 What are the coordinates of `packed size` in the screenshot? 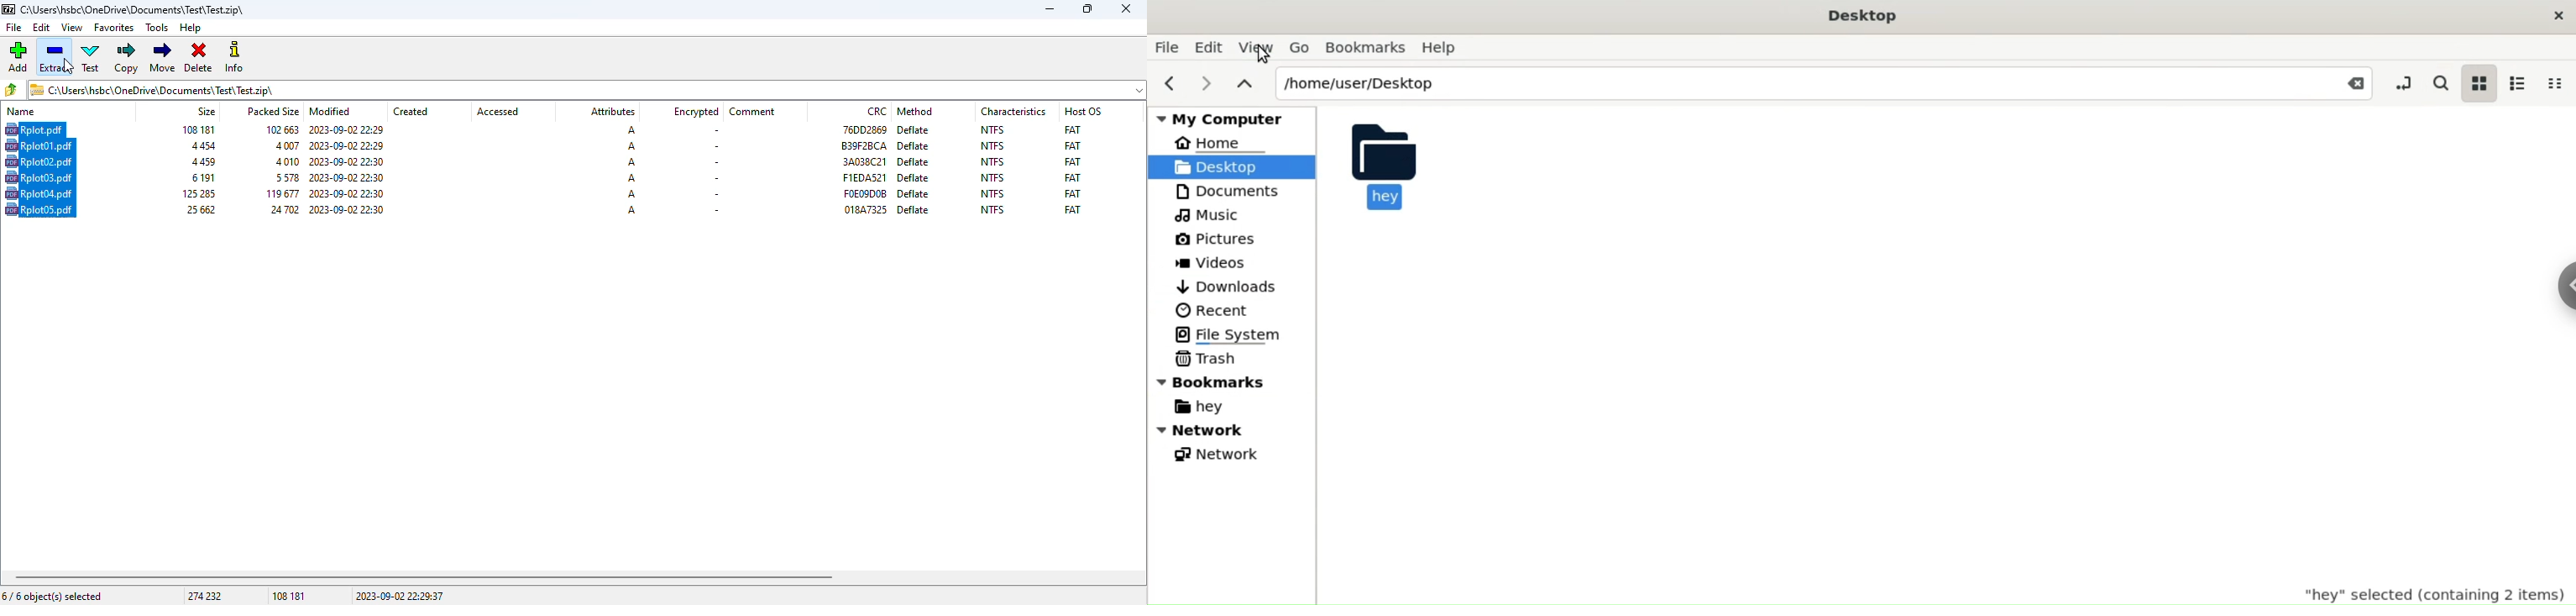 It's located at (285, 145).